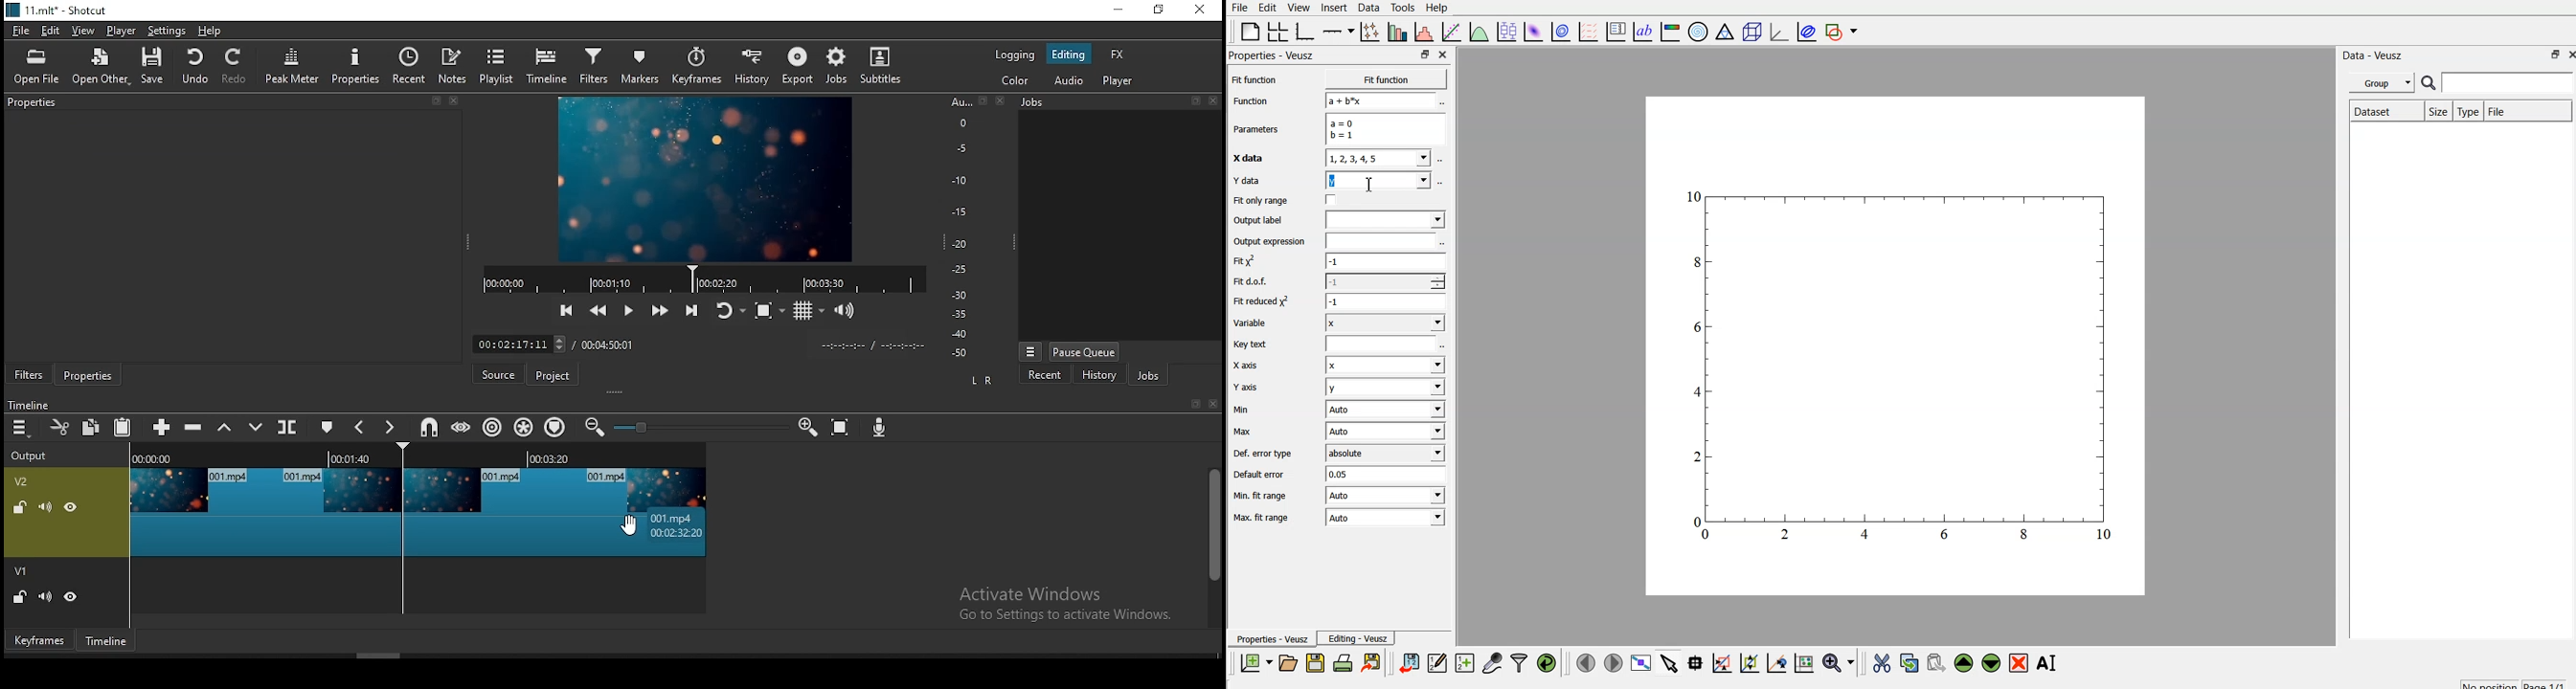 The height and width of the screenshot is (700, 2576). Describe the element at coordinates (61, 429) in the screenshot. I see `cut` at that location.